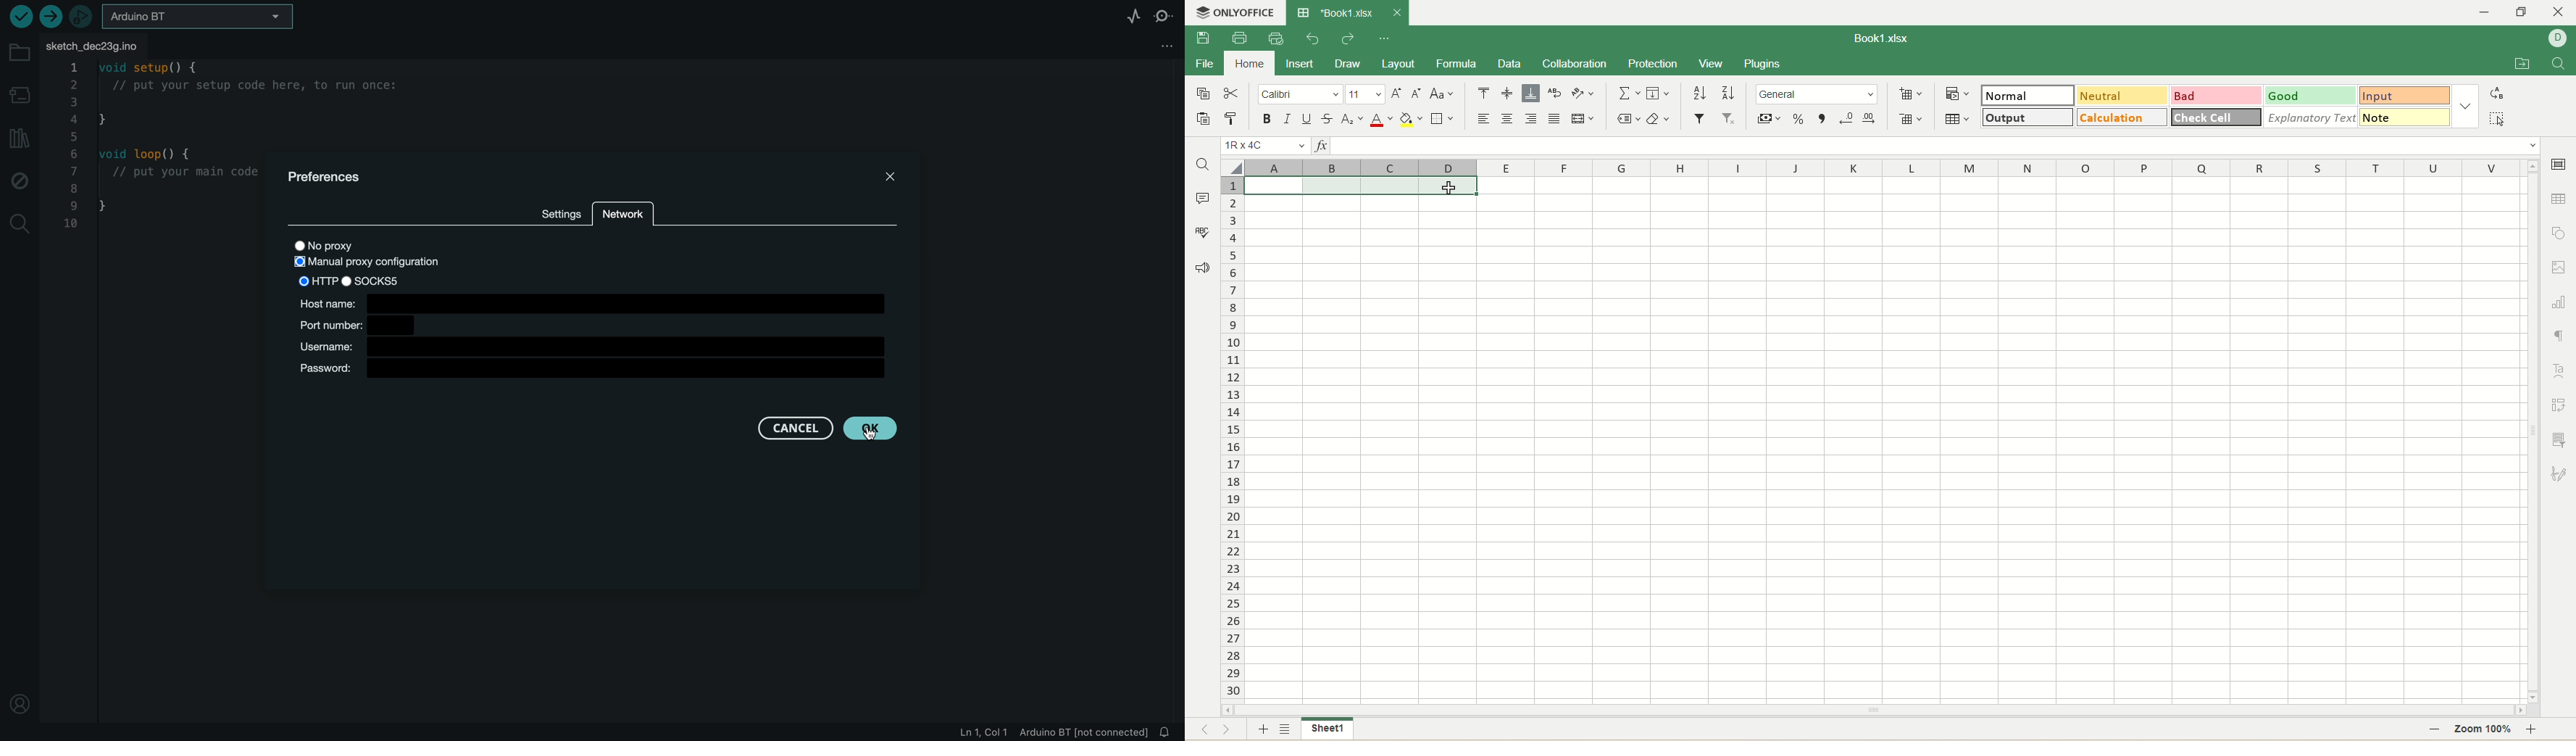 This screenshot has height=756, width=2576. What do you see at coordinates (1876, 37) in the screenshot?
I see `Book1.xlsx` at bounding box center [1876, 37].